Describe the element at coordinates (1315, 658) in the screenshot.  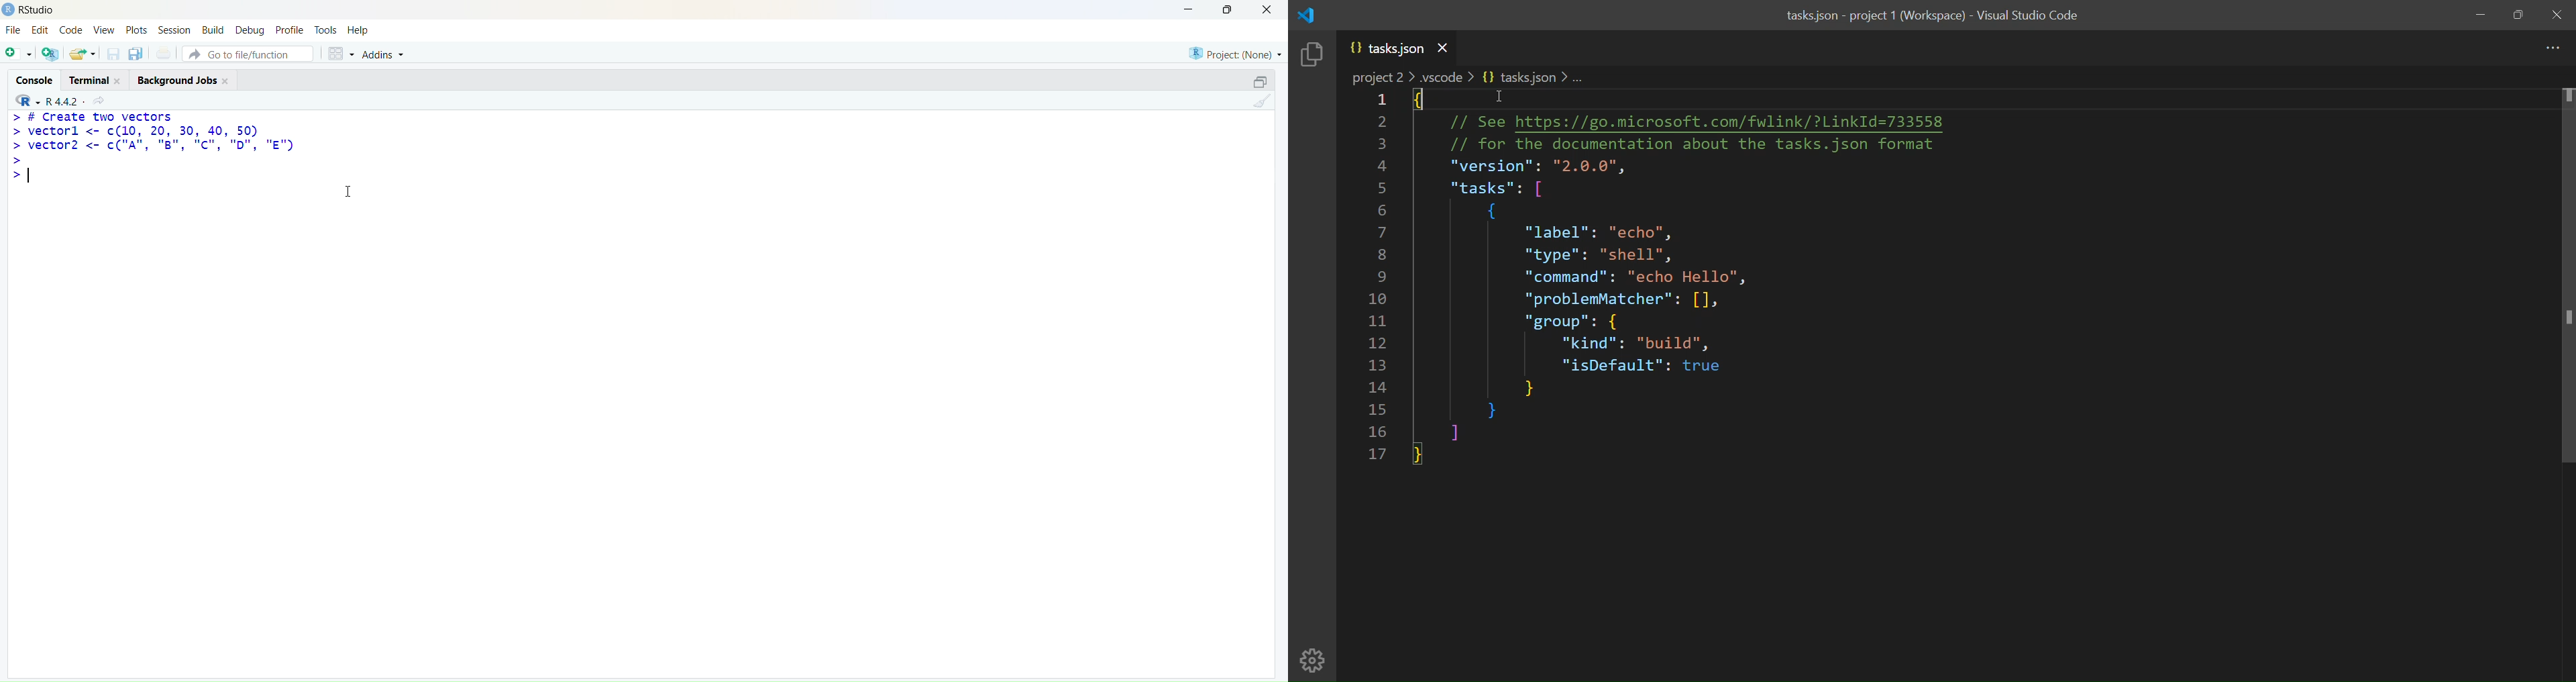
I see `manage` at that location.